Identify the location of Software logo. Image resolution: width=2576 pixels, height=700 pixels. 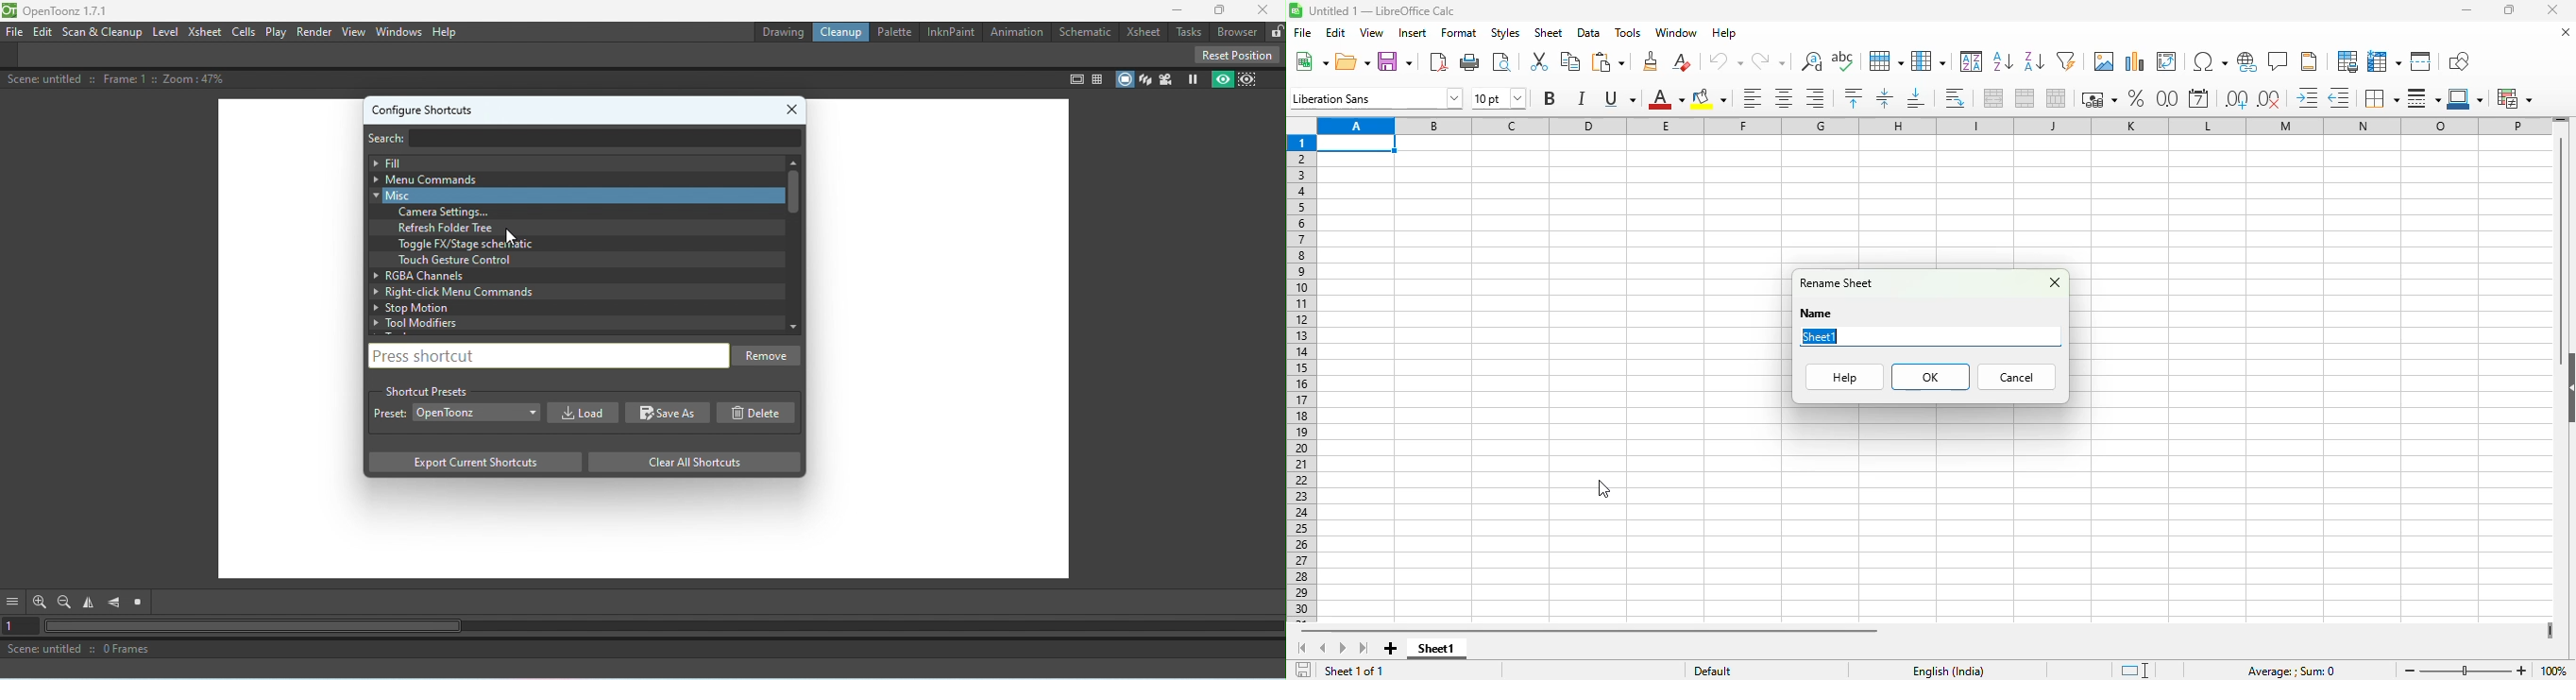
(1295, 10).